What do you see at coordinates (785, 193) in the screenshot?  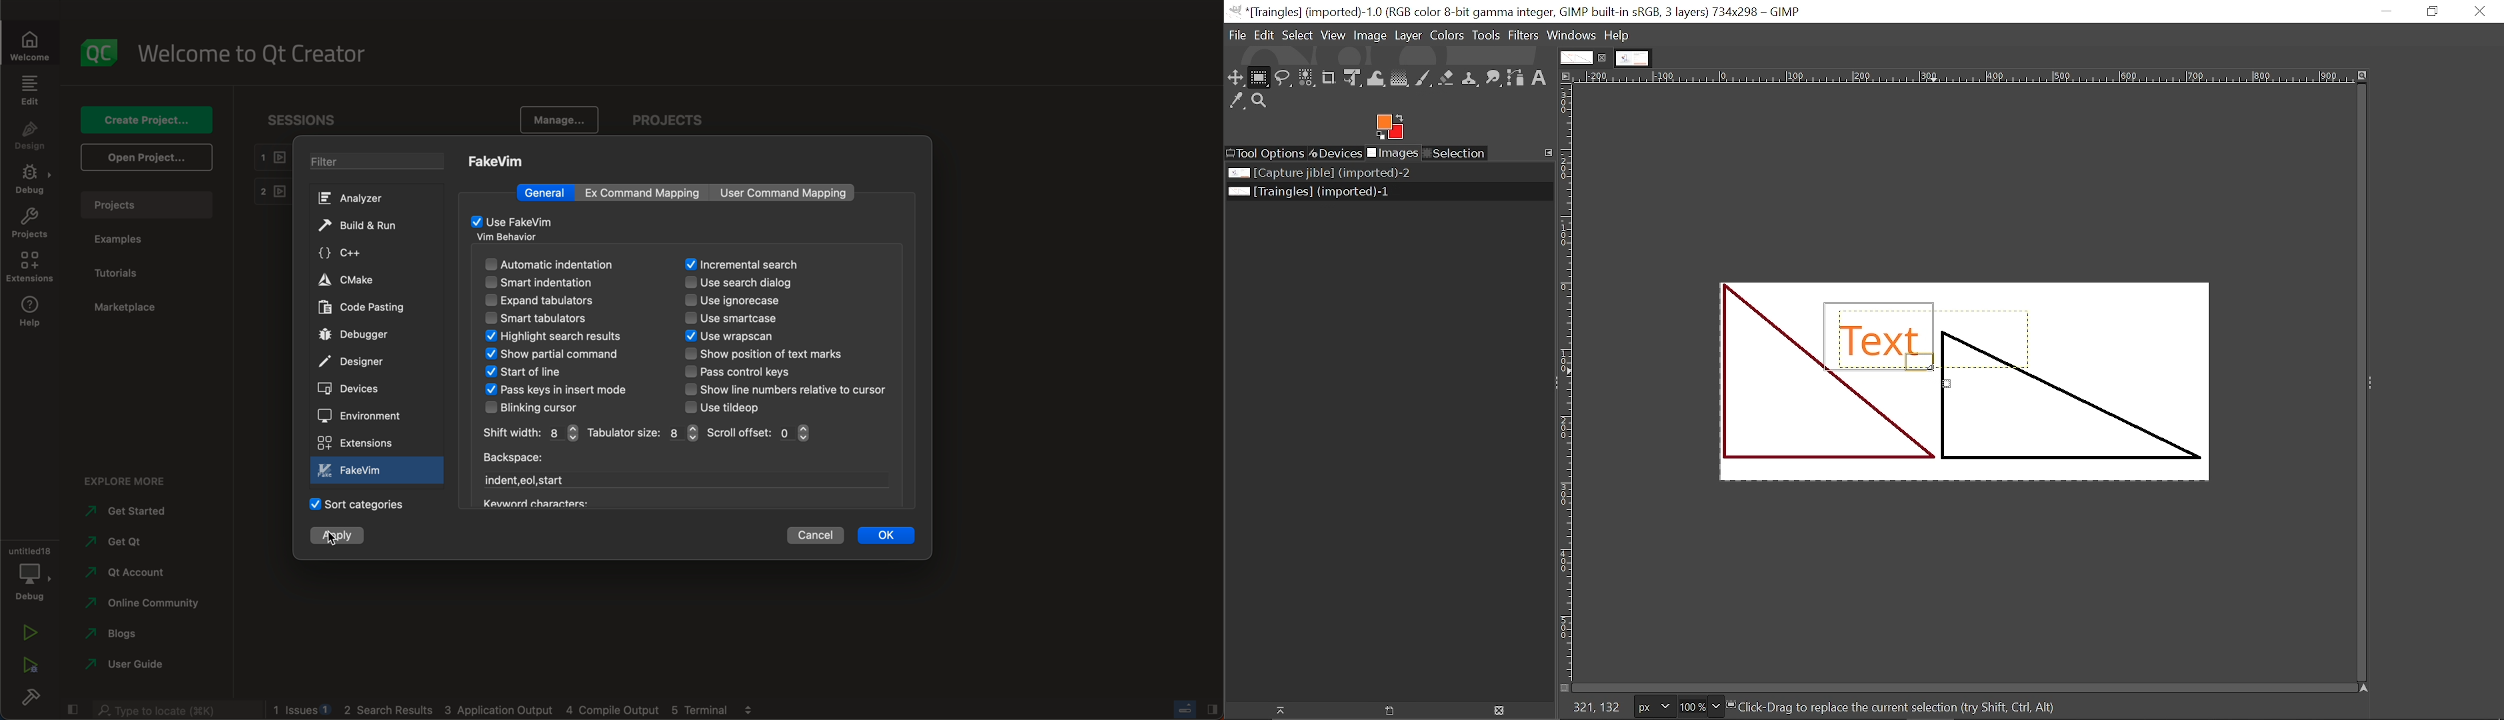 I see `command mapping` at bounding box center [785, 193].